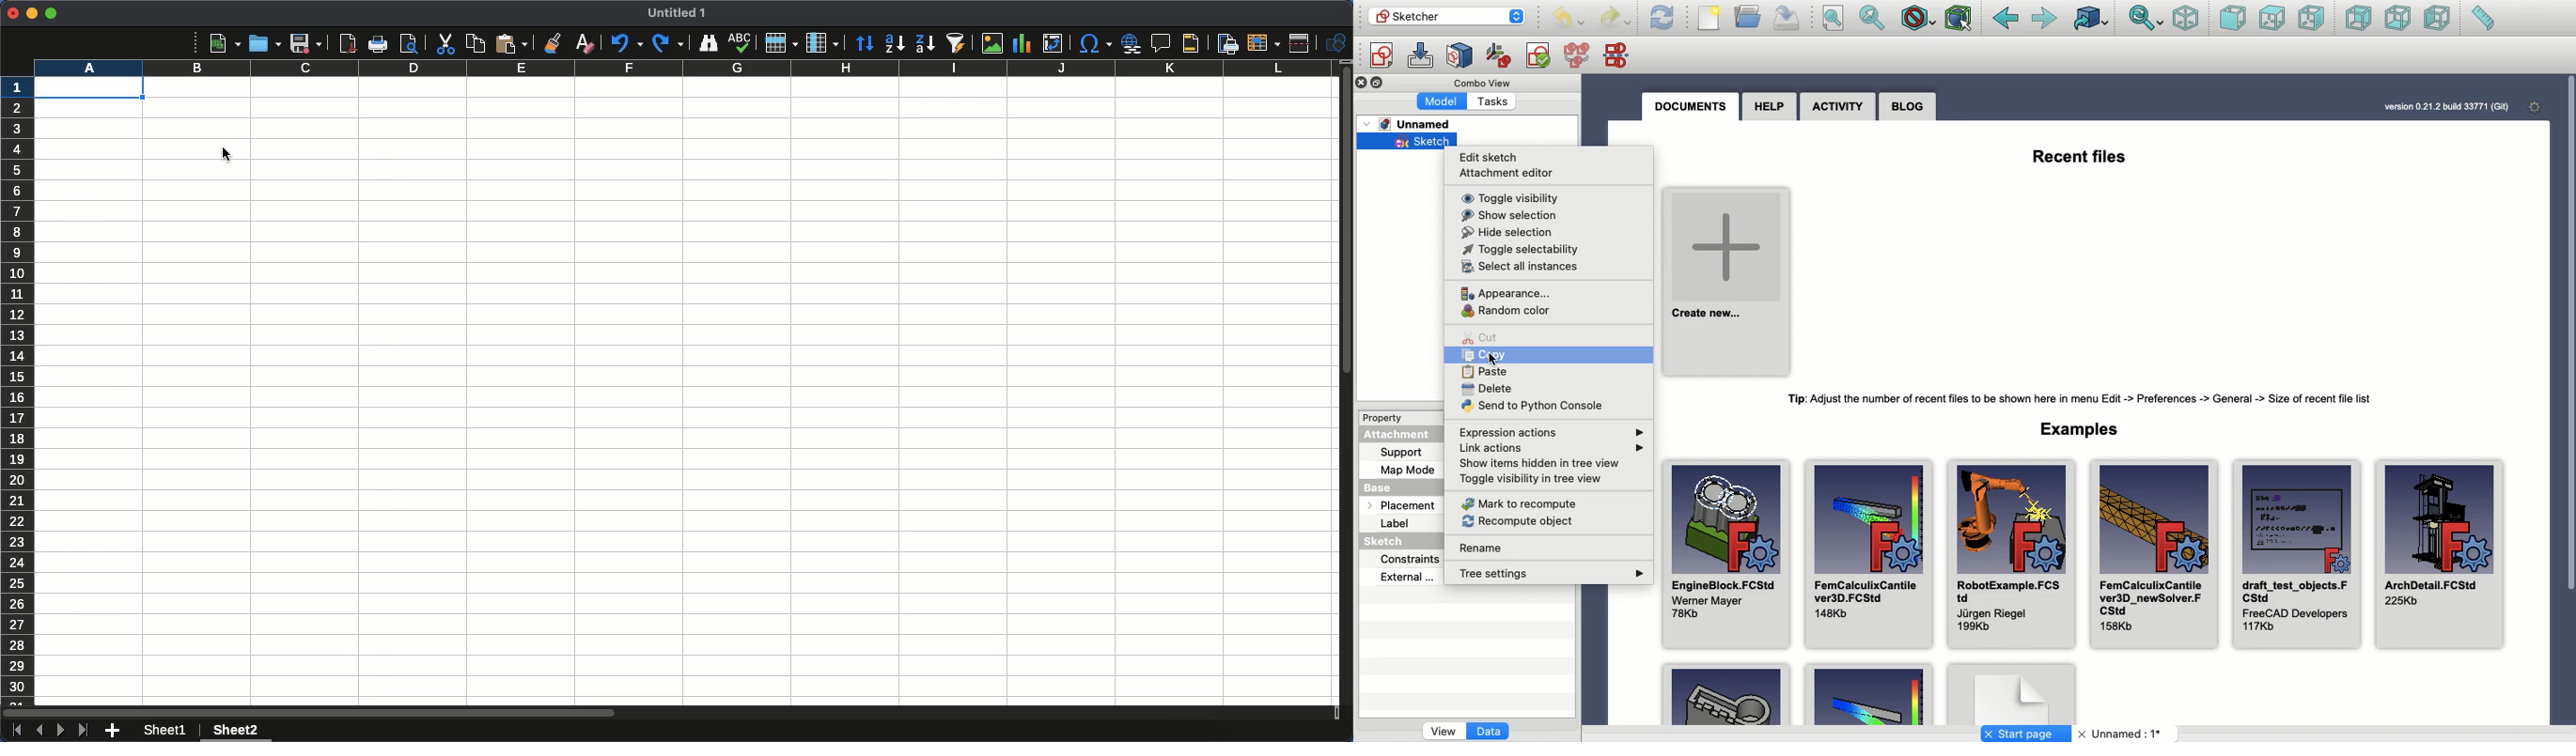 This screenshot has height=756, width=2576. Describe the element at coordinates (2359, 18) in the screenshot. I see `Rear` at that location.